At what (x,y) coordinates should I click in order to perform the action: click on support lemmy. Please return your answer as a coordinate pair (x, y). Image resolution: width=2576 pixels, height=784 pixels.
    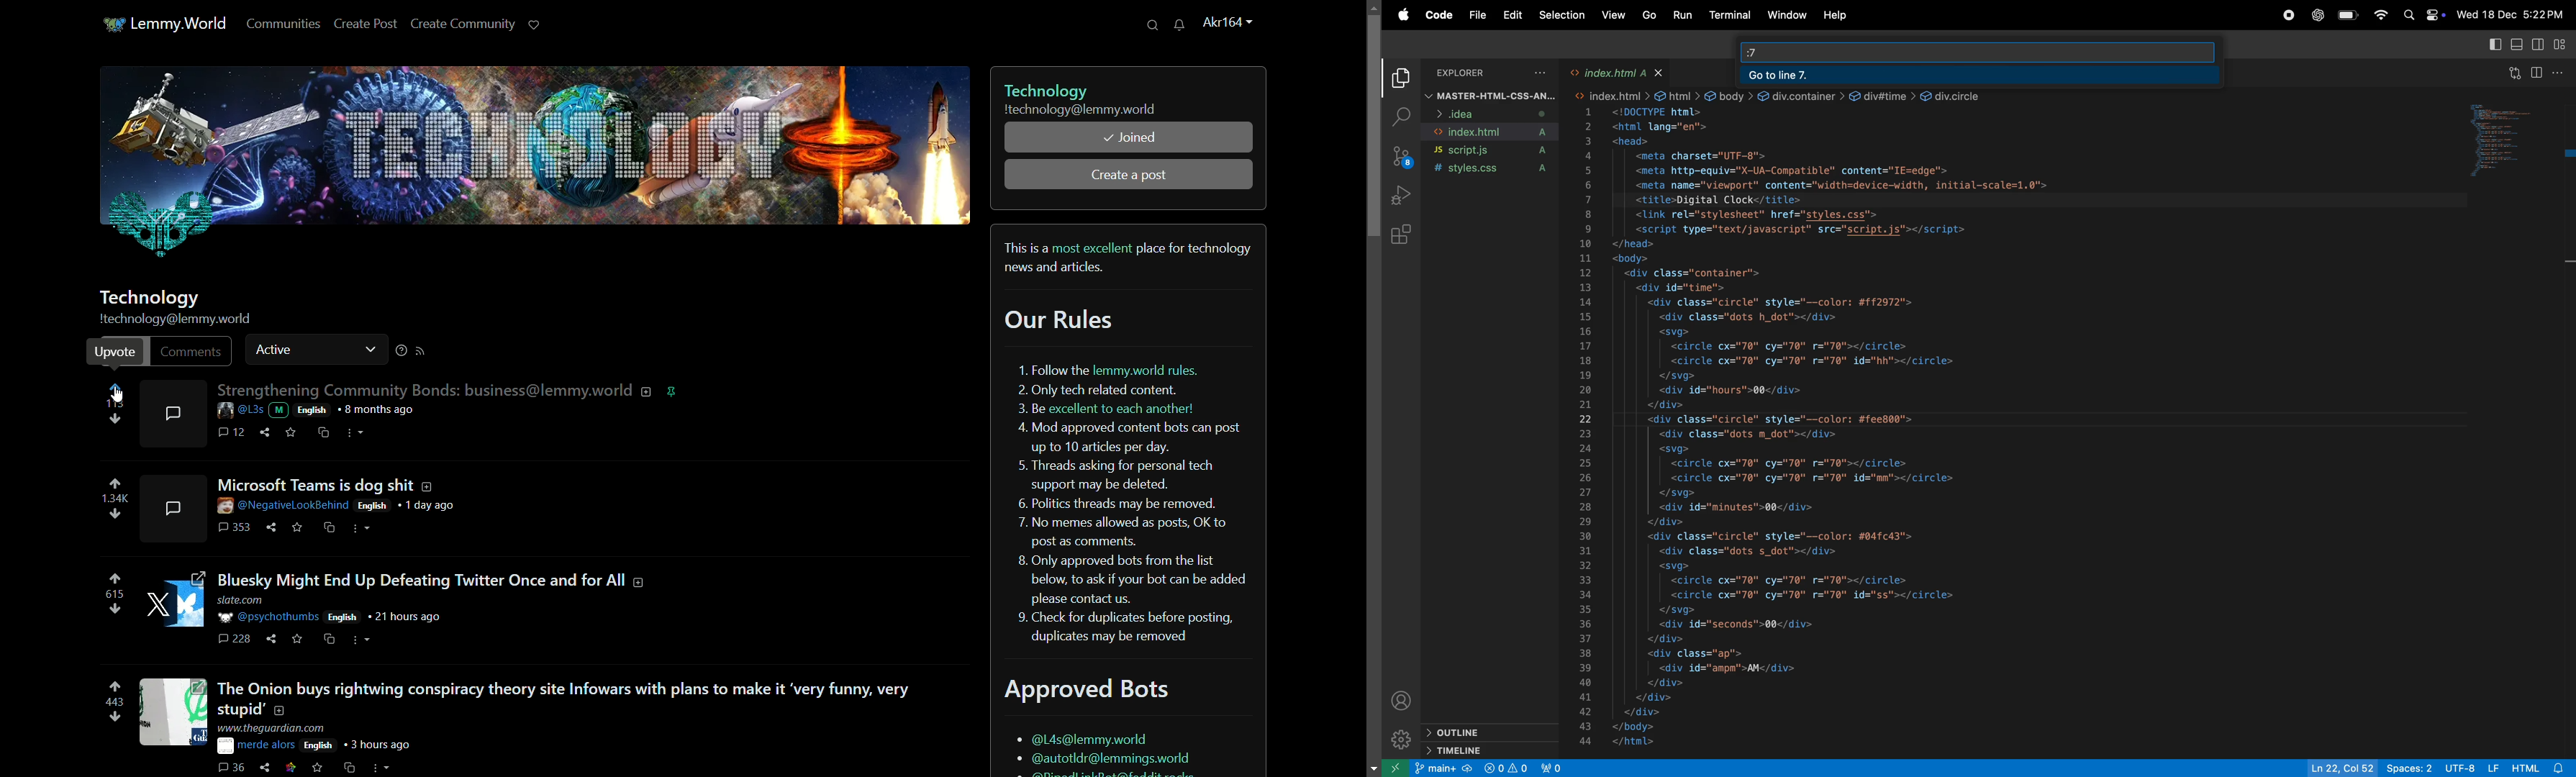
    Looking at the image, I should click on (536, 23).